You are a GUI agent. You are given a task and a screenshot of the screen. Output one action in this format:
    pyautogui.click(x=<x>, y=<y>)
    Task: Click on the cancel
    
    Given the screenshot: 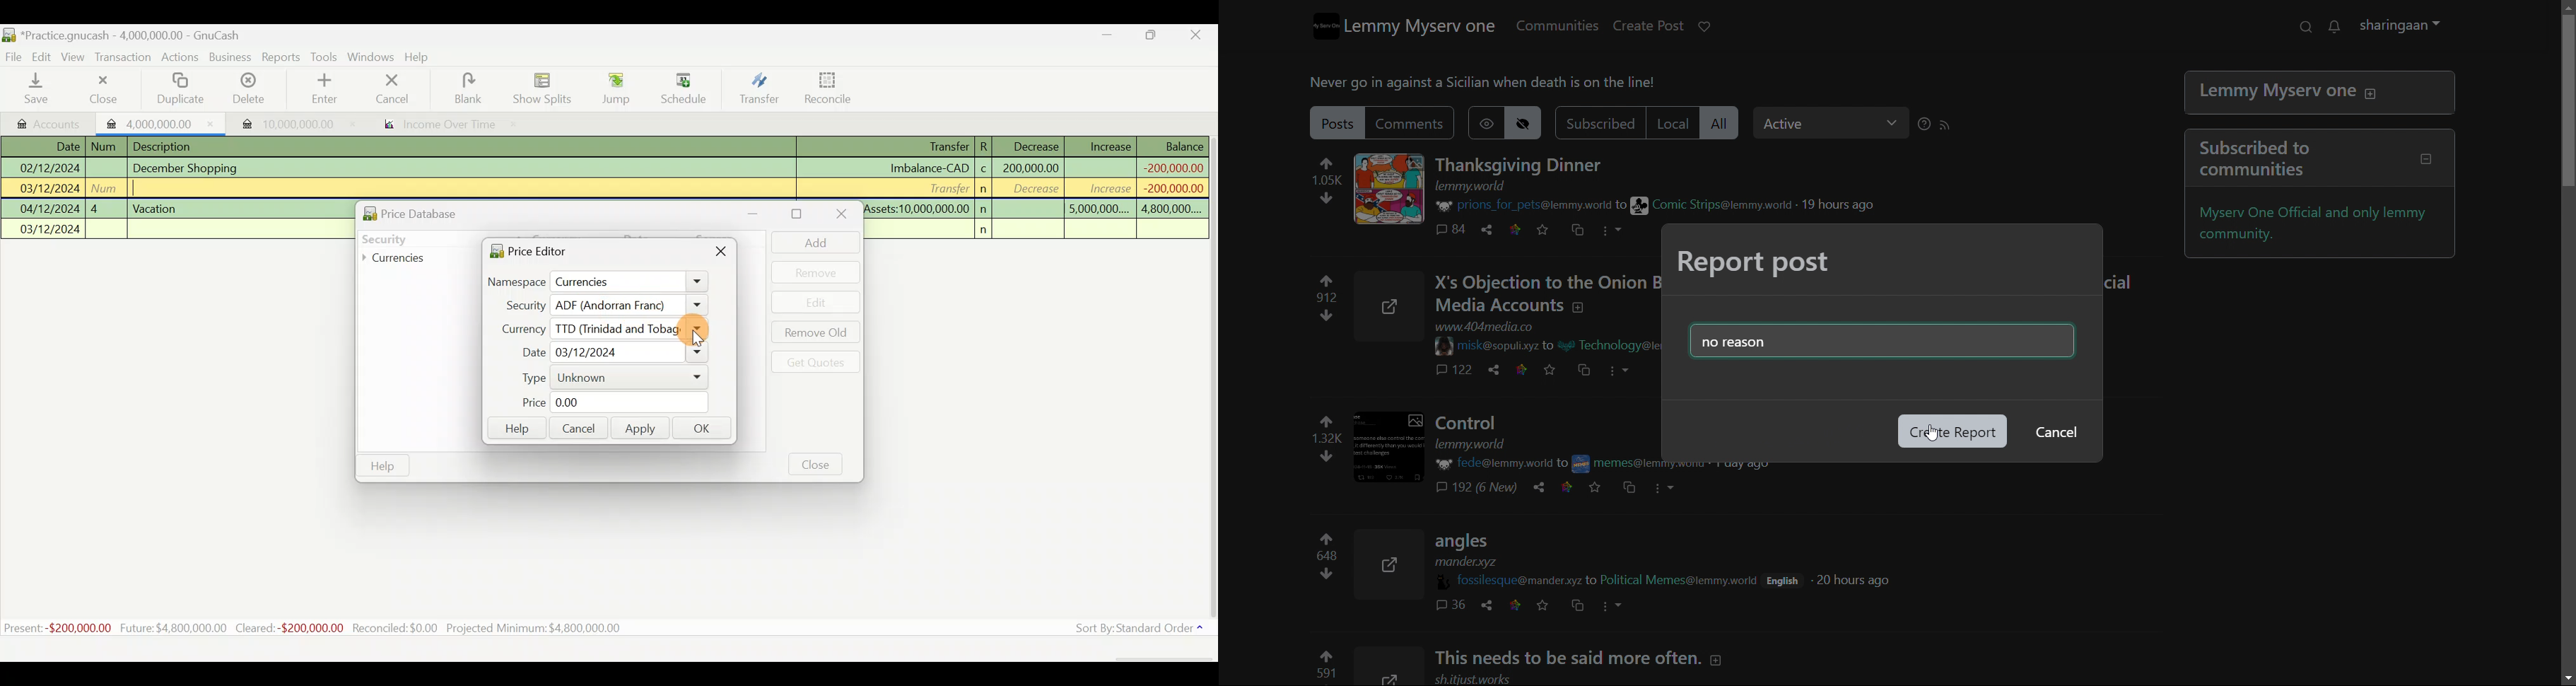 What is the action you would take?
    pyautogui.click(x=406, y=90)
    